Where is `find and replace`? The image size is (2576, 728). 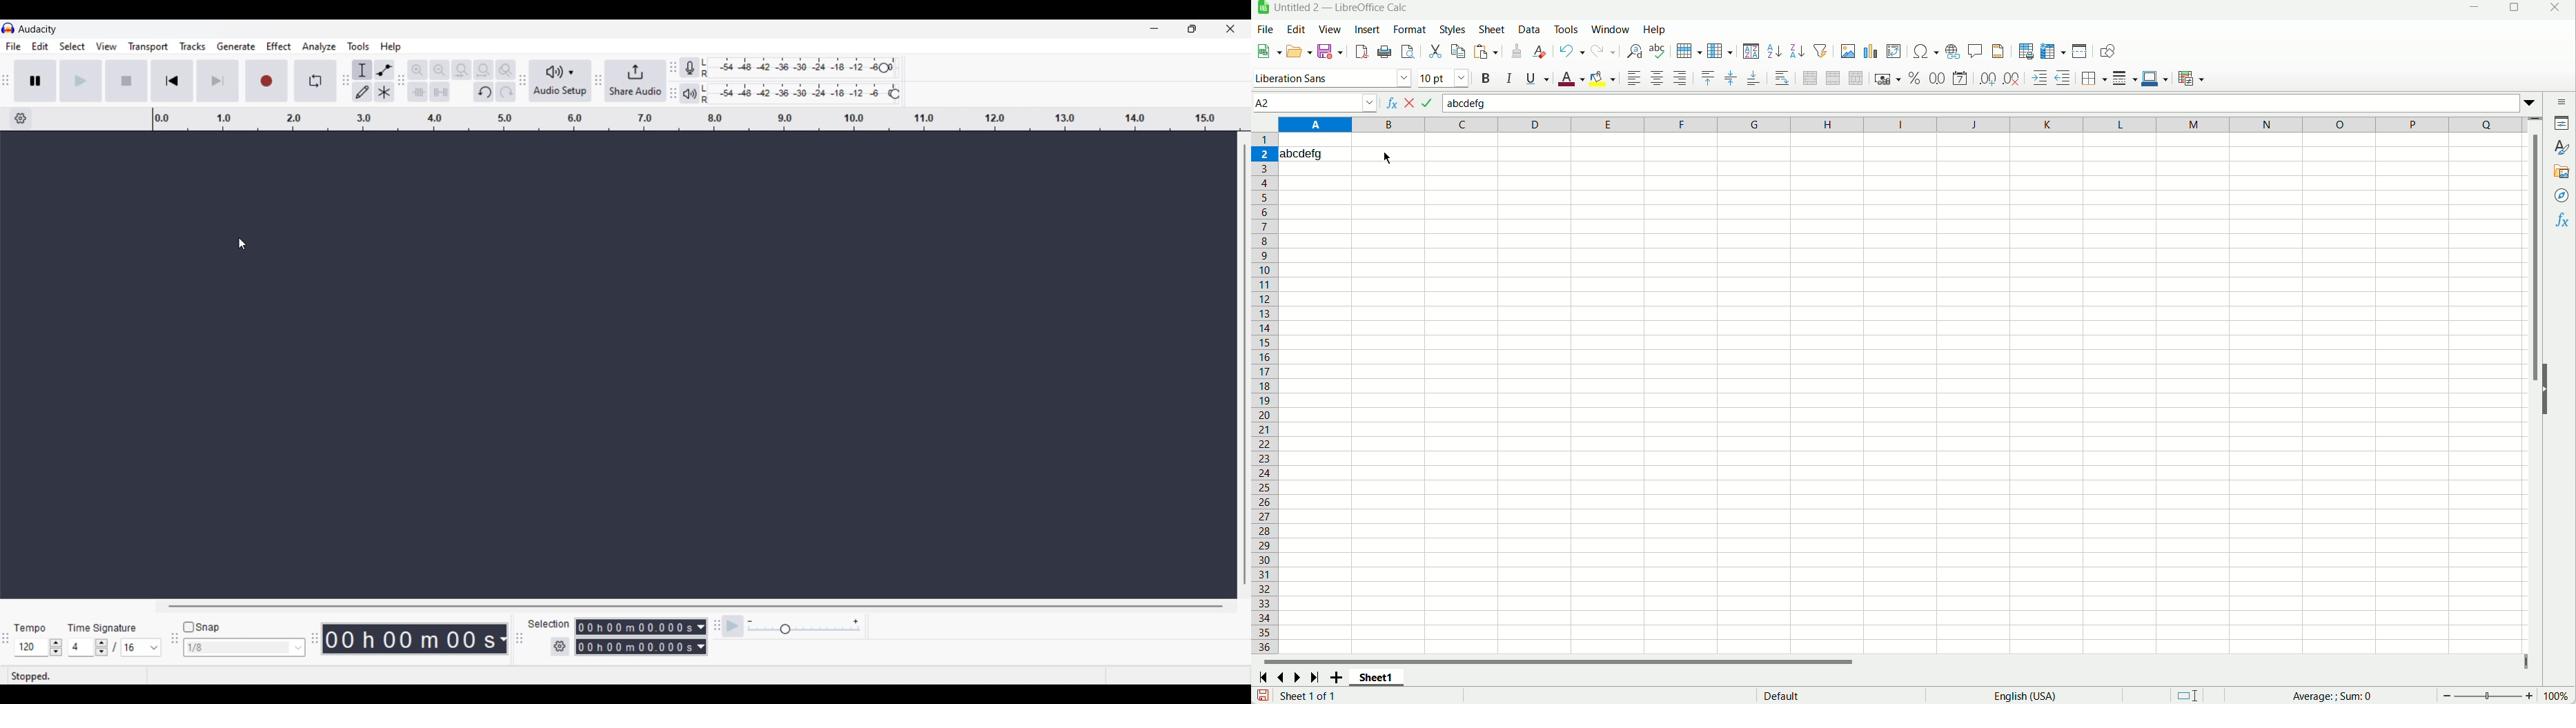 find and replace is located at coordinates (1635, 51).